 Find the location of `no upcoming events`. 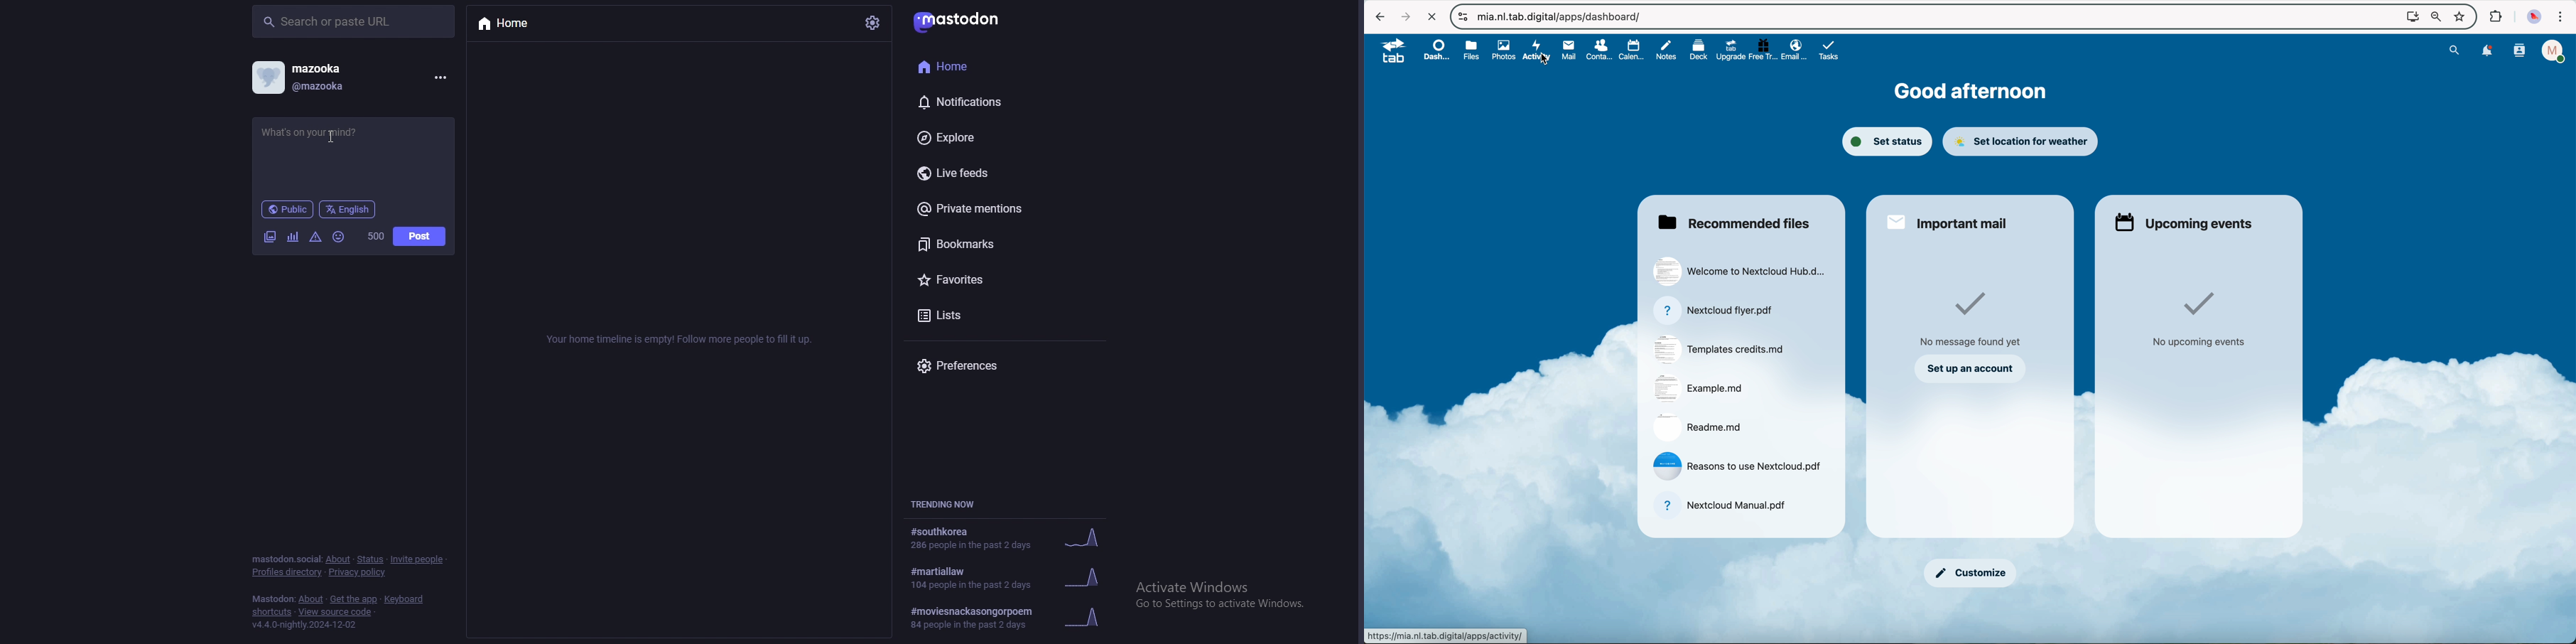

no upcoming events is located at coordinates (2200, 321).